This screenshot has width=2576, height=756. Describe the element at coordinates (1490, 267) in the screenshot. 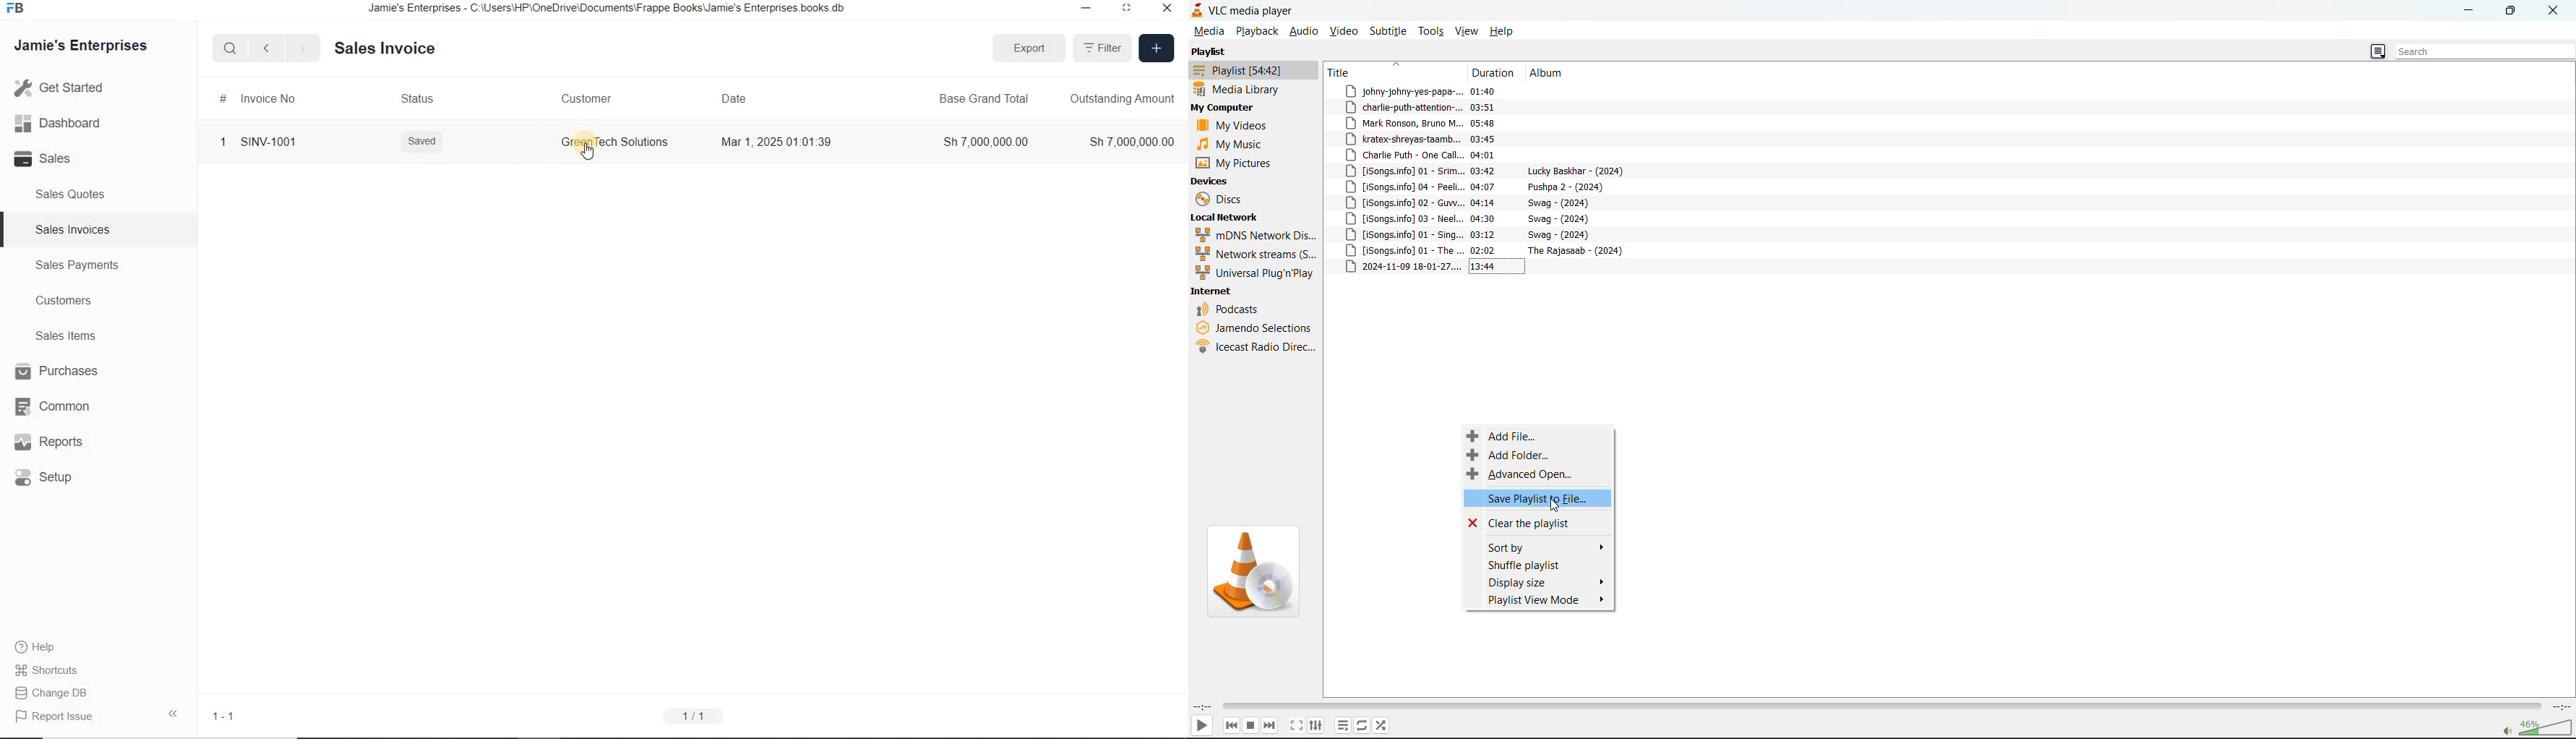

I see `track 12 title, duration and album details` at that location.